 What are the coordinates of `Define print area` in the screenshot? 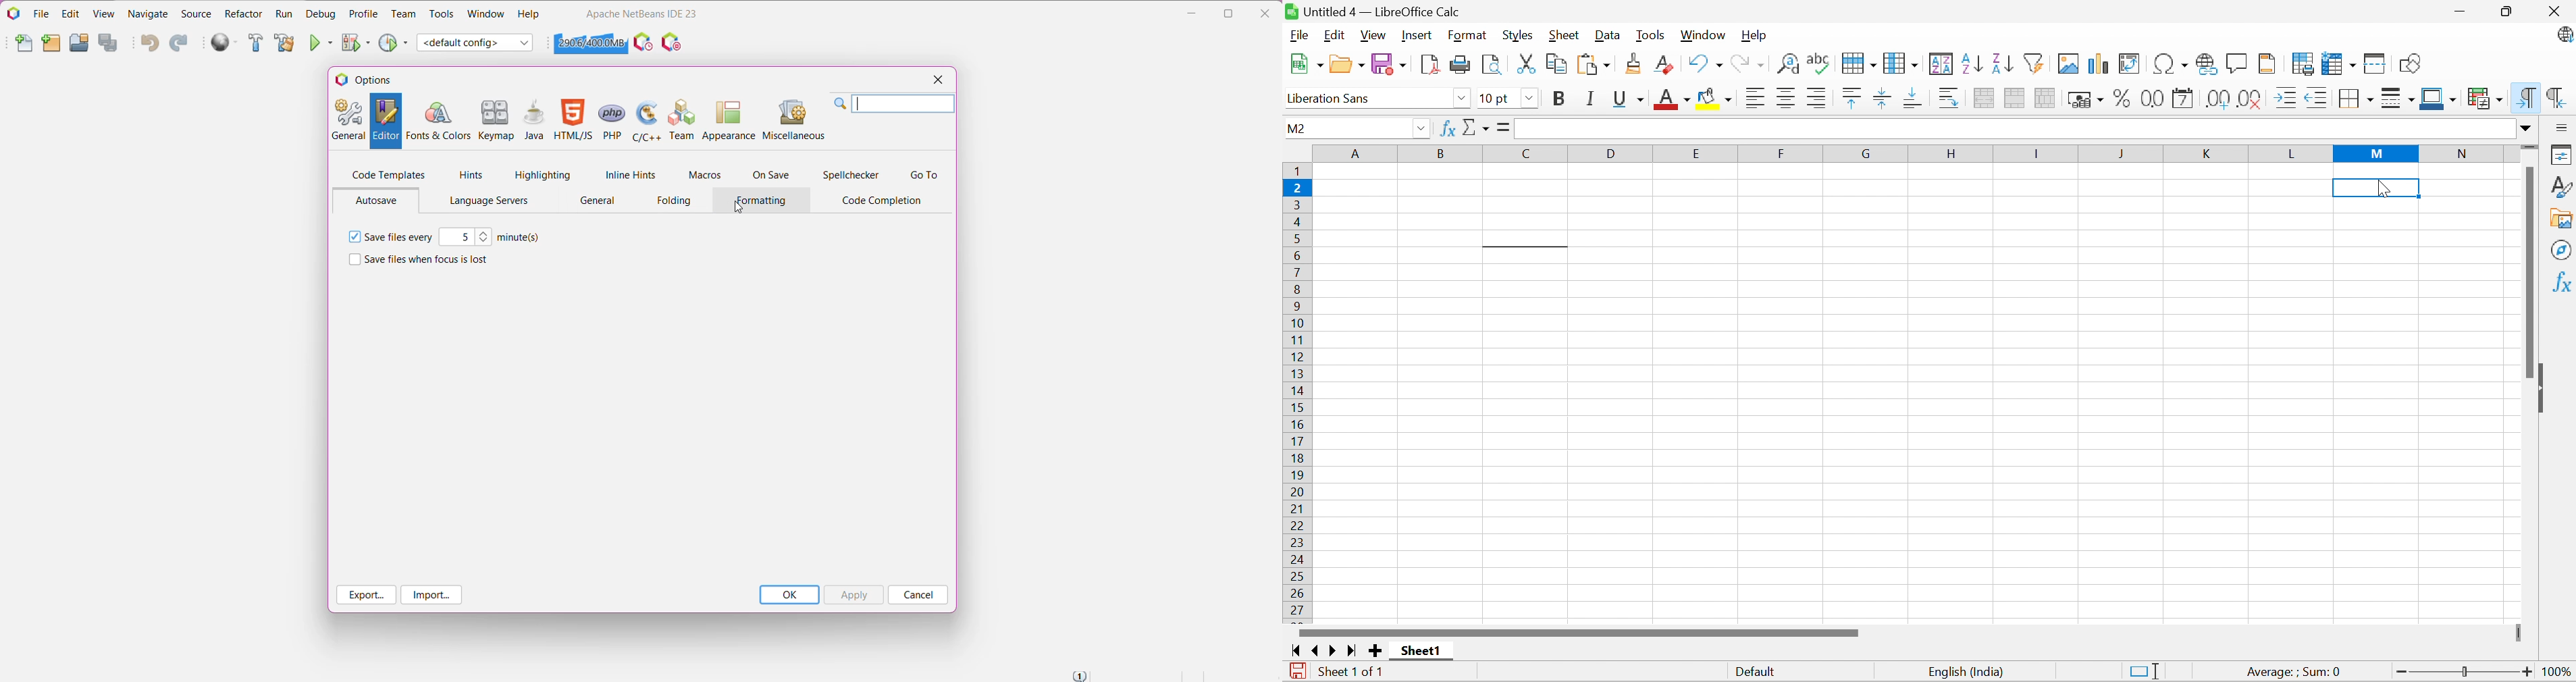 It's located at (2305, 65).